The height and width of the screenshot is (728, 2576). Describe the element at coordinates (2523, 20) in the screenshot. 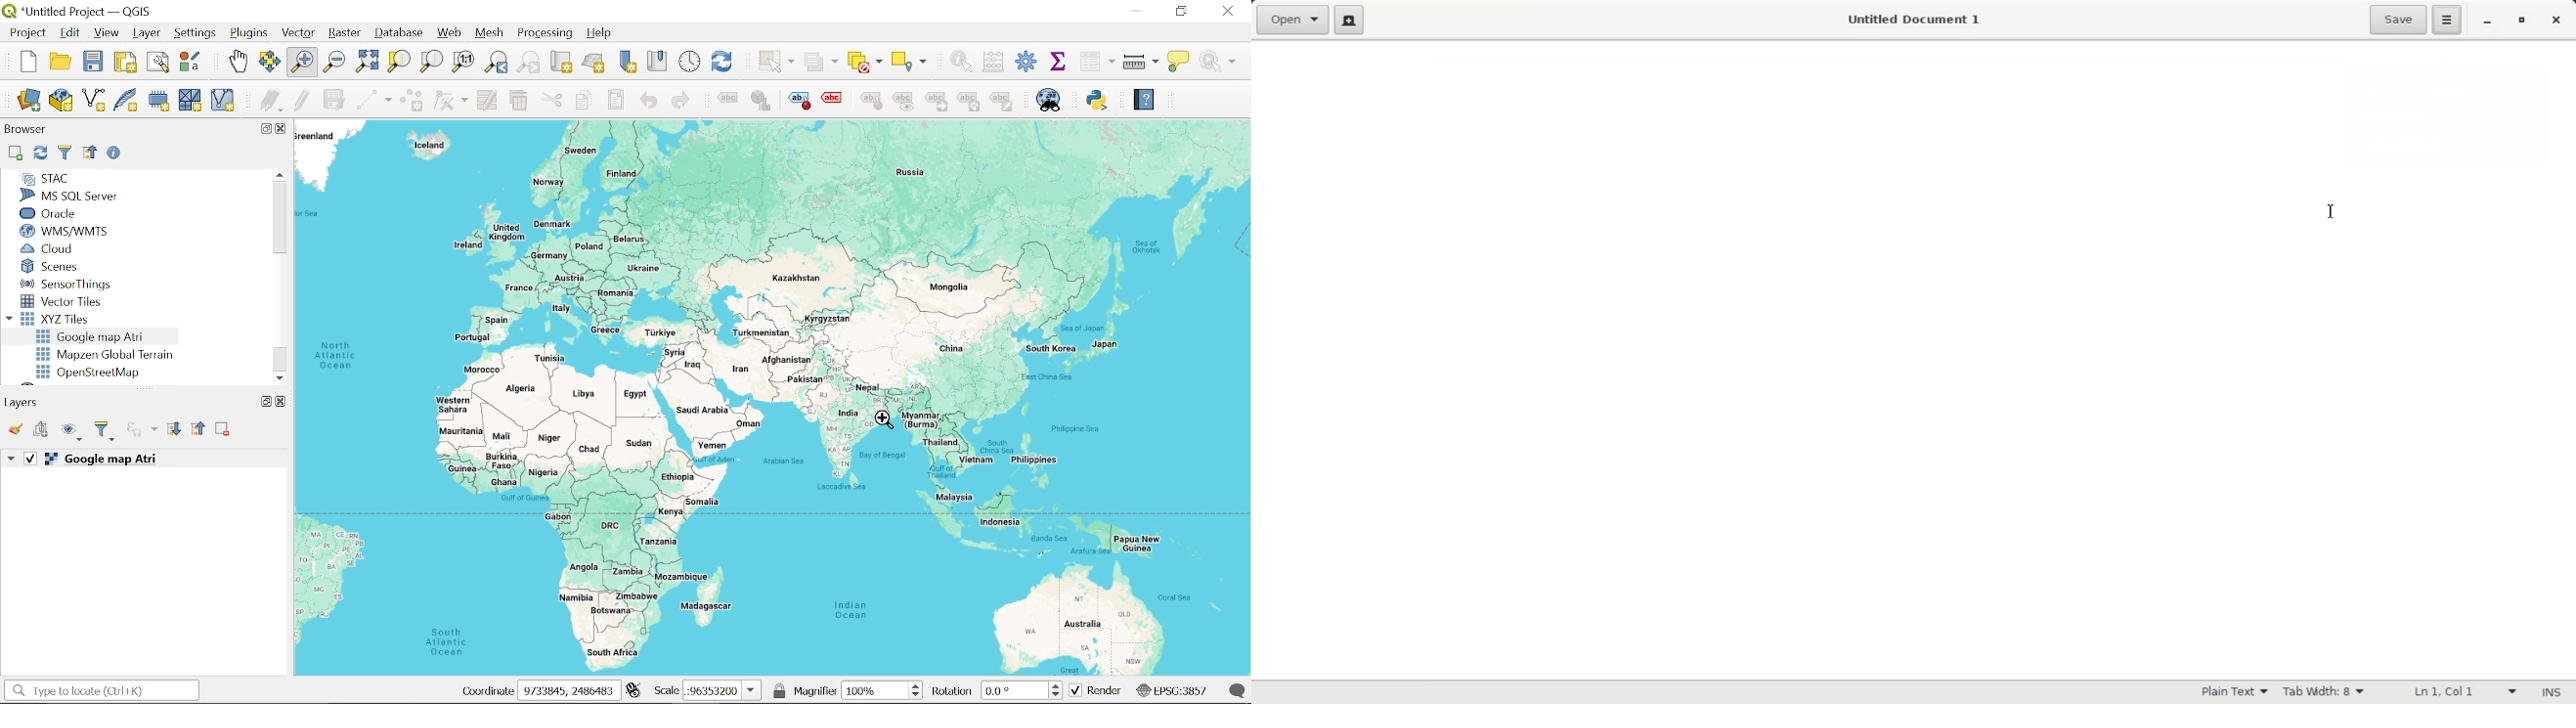

I see `Maximize` at that location.